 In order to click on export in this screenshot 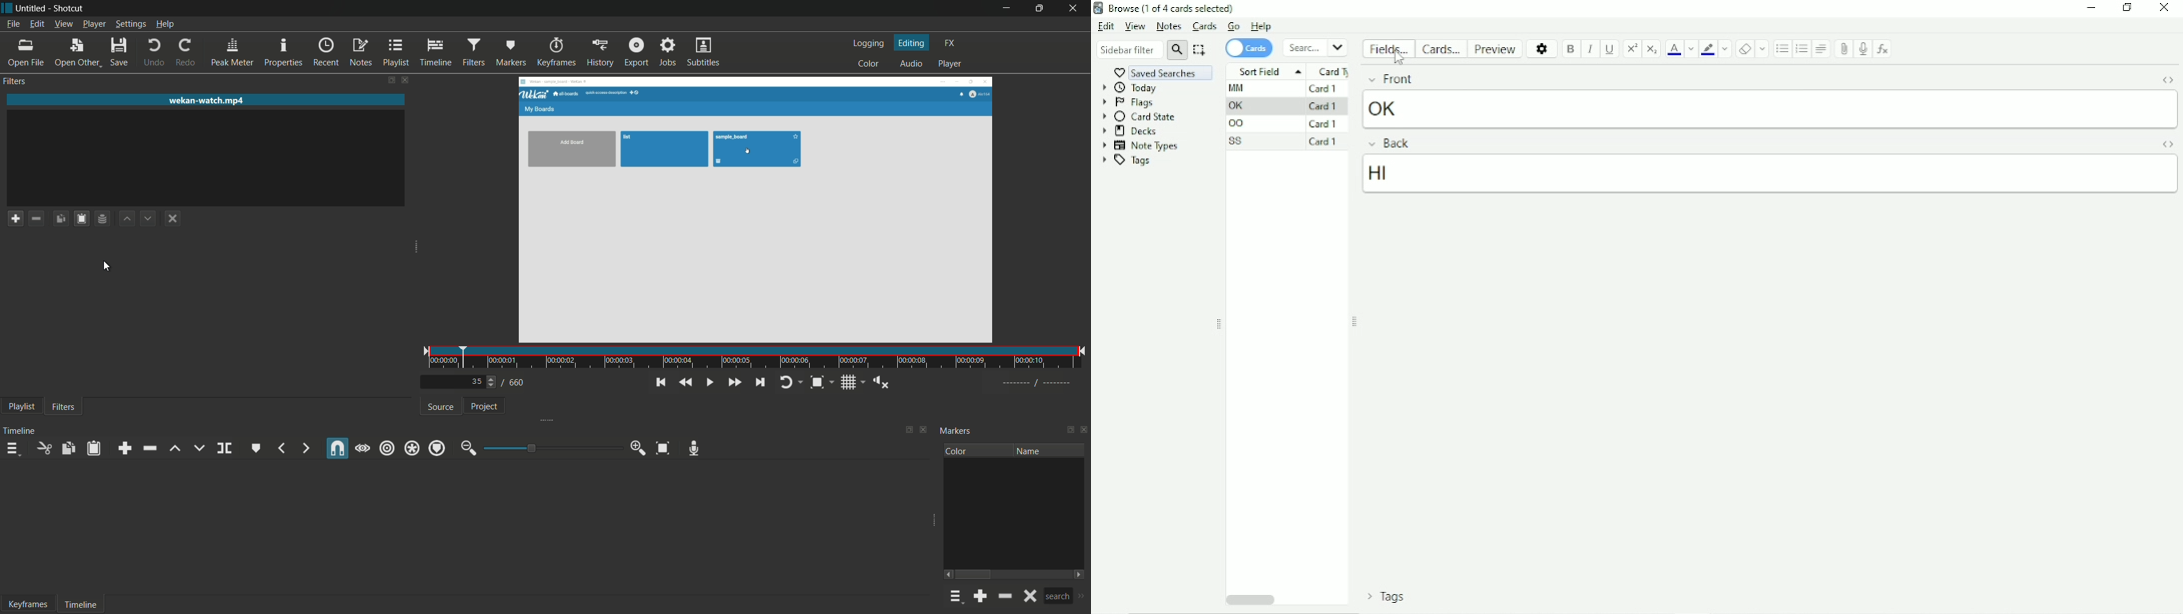, I will do `click(636, 53)`.